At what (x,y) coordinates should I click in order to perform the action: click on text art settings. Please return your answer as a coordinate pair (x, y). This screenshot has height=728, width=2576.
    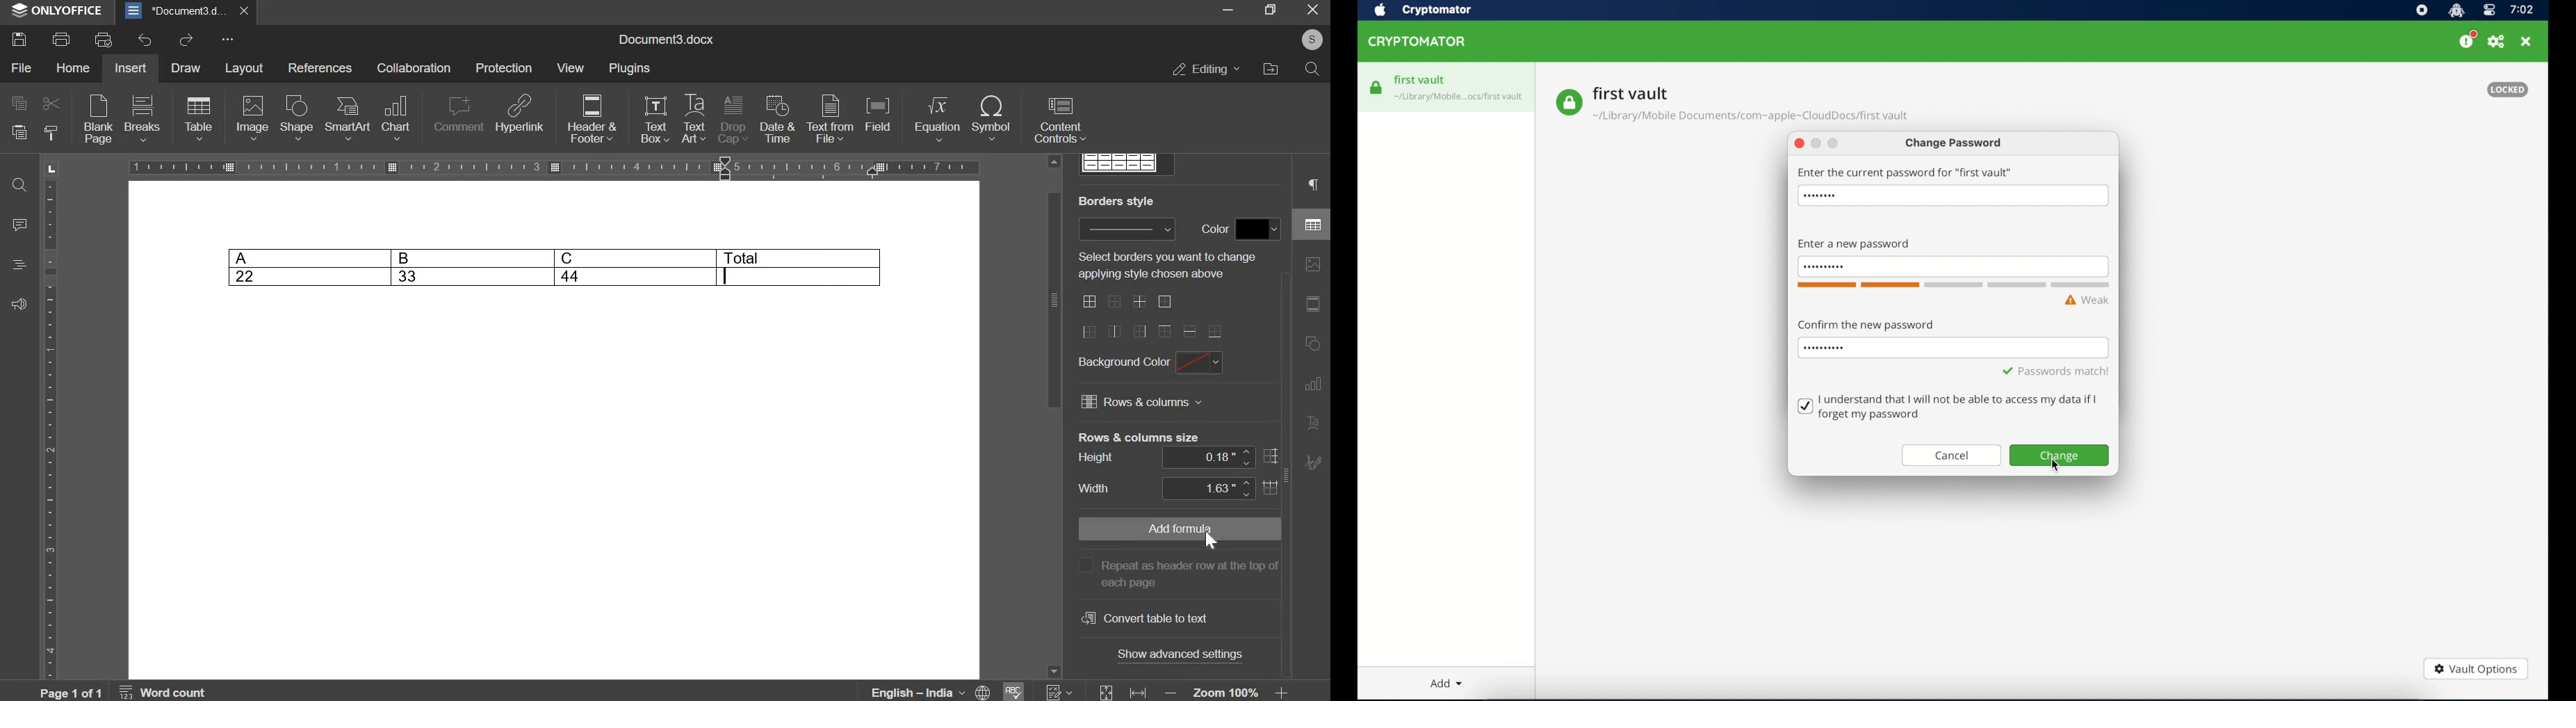
    Looking at the image, I should click on (1312, 424).